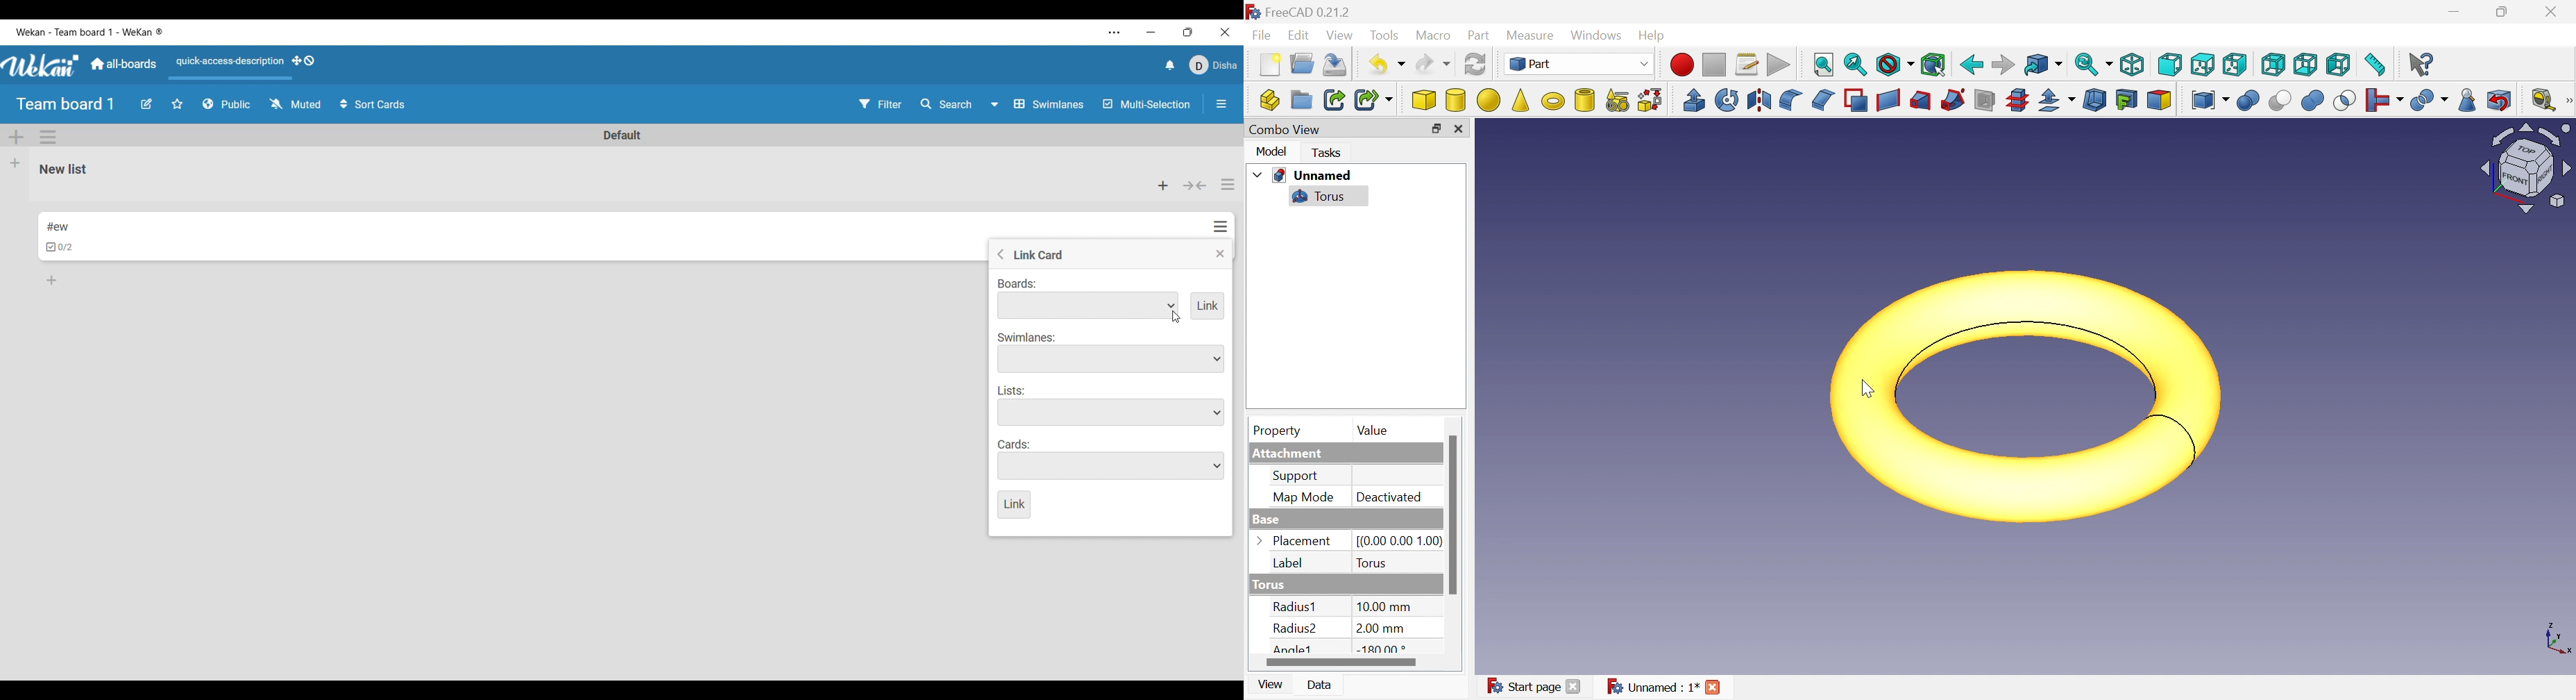 This screenshot has width=2576, height=700. Describe the element at coordinates (2234, 64) in the screenshot. I see `Right` at that location.